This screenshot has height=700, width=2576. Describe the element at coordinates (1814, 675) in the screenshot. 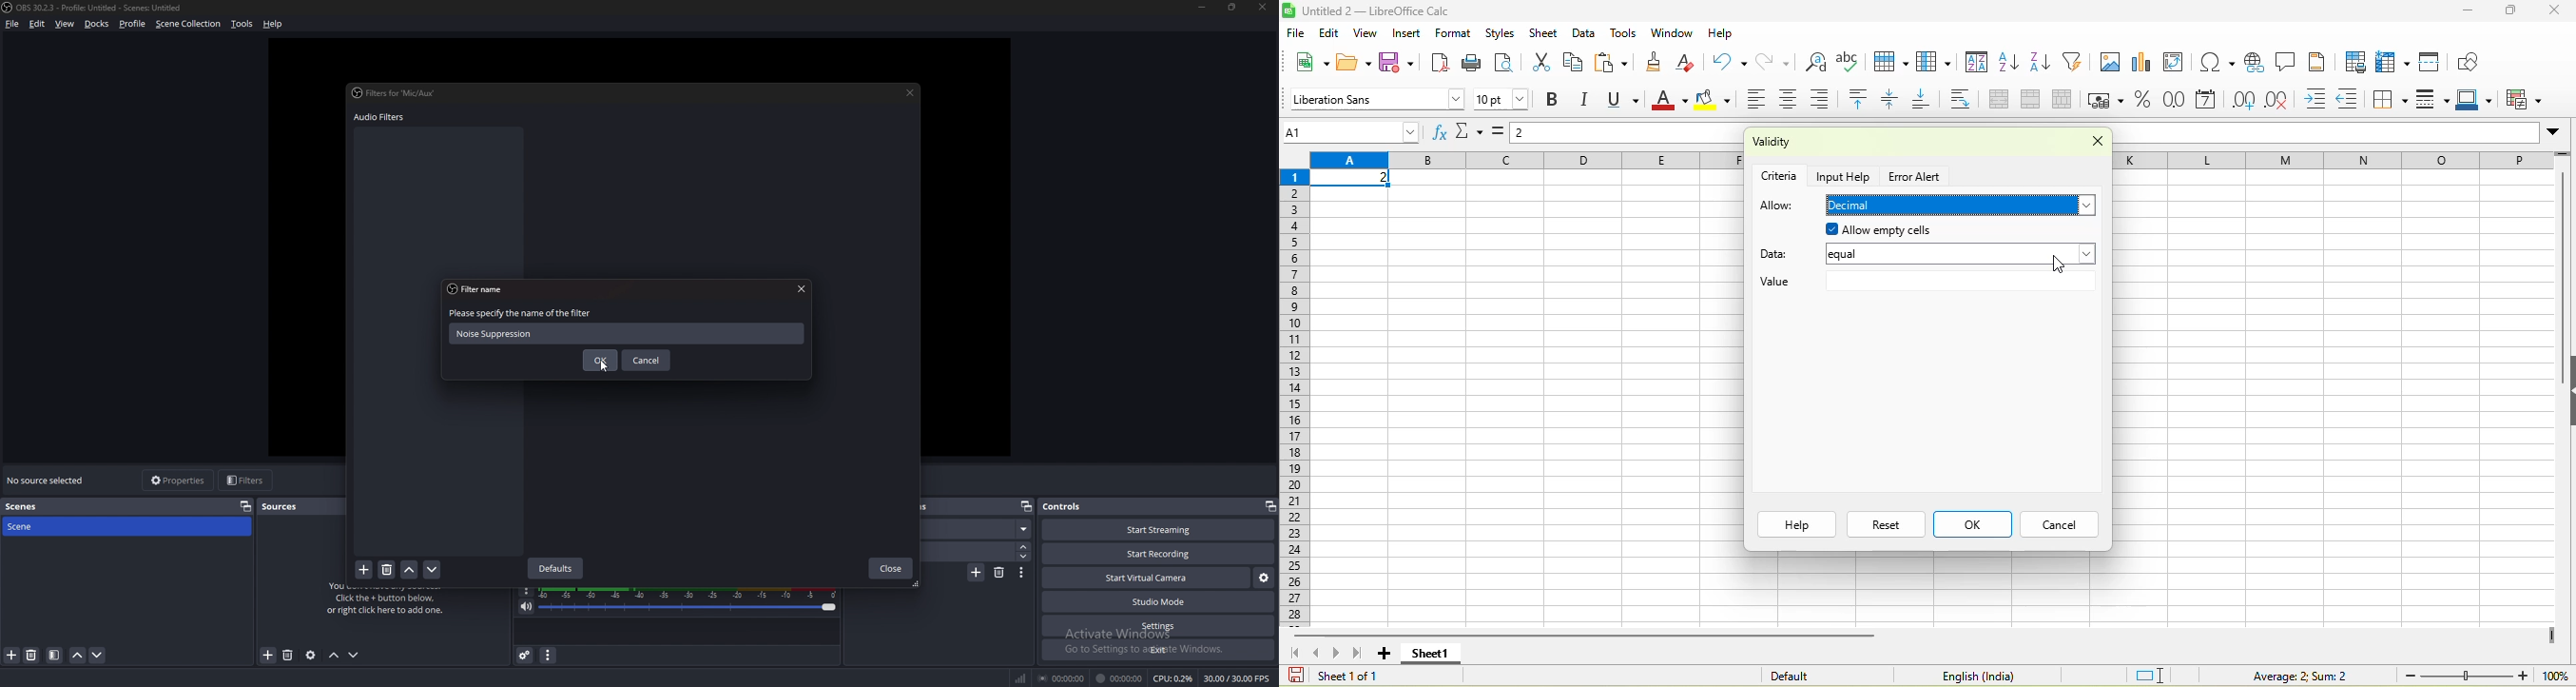

I see `default` at that location.